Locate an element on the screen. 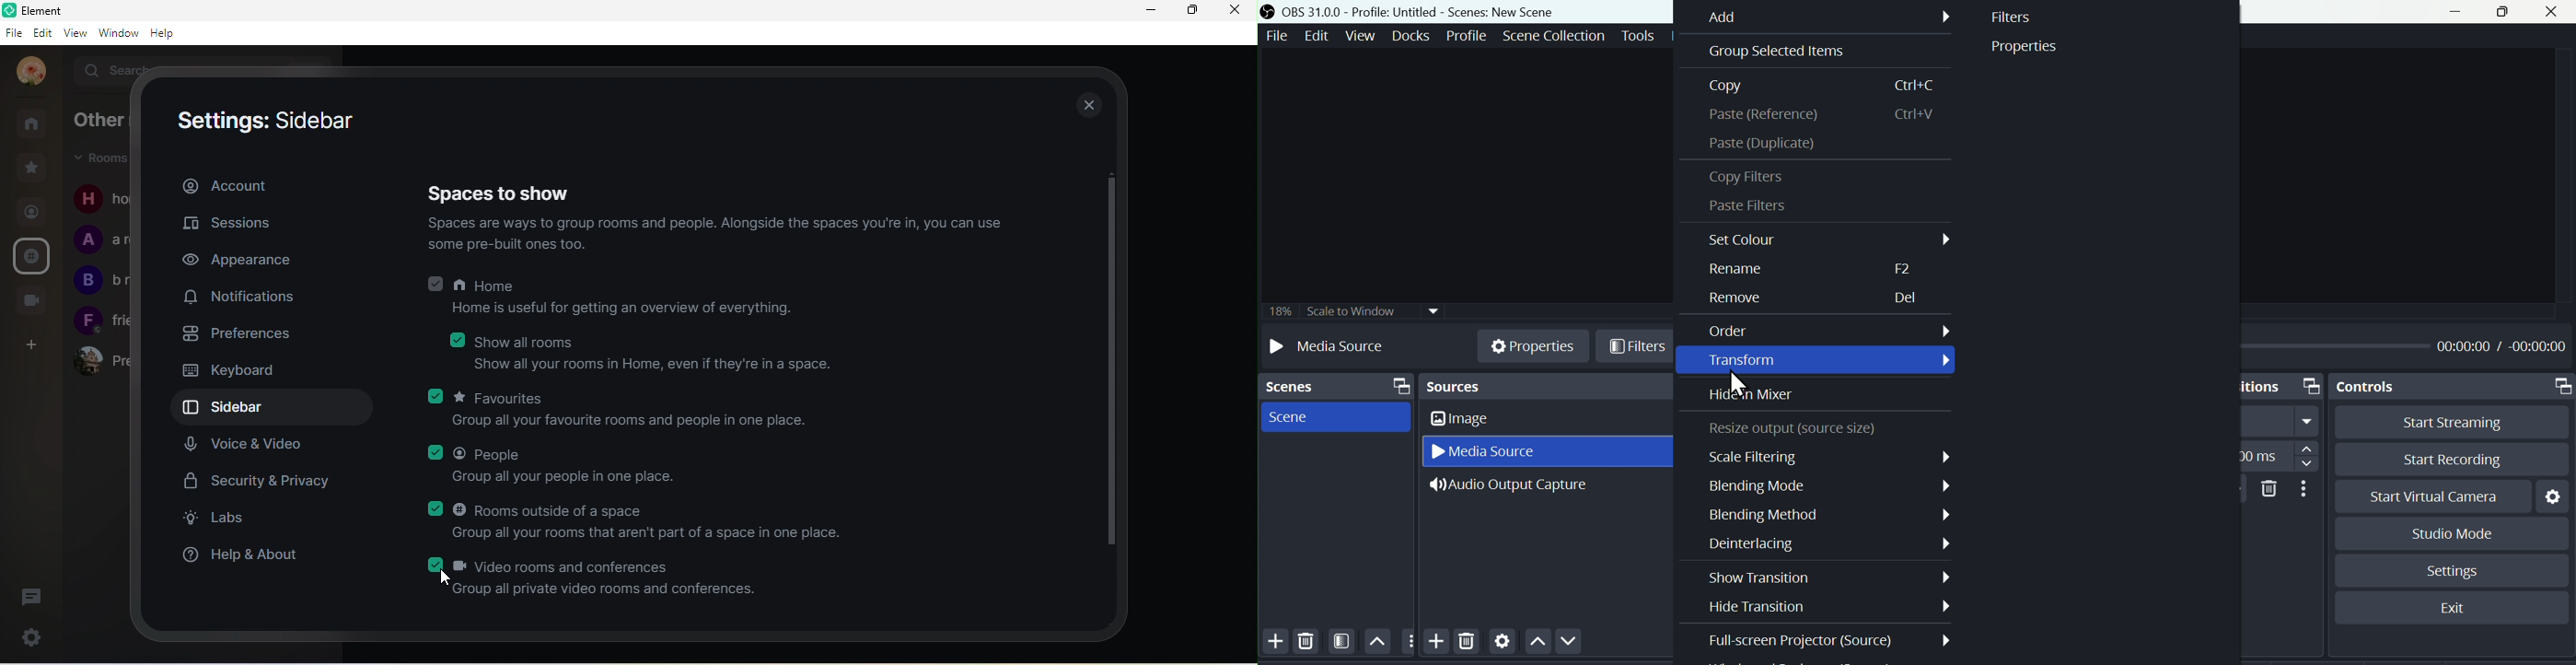 Image resolution: width=2576 pixels, height=672 pixels. start virtual camera is located at coordinates (2426, 496).